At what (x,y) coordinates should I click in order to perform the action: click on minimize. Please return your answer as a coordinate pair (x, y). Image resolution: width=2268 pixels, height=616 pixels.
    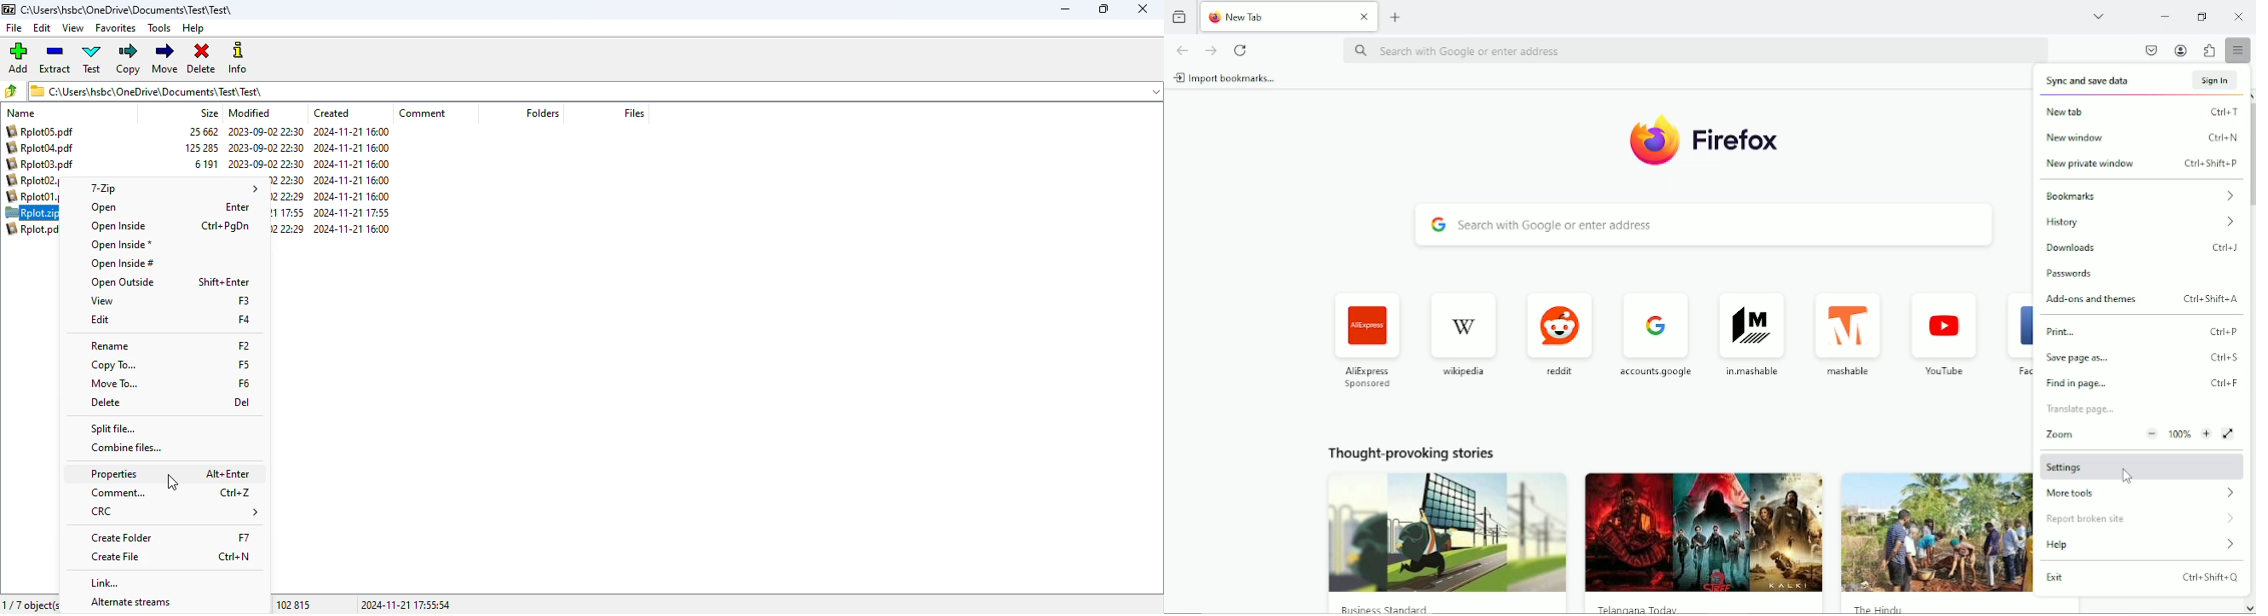
    Looking at the image, I should click on (2163, 16).